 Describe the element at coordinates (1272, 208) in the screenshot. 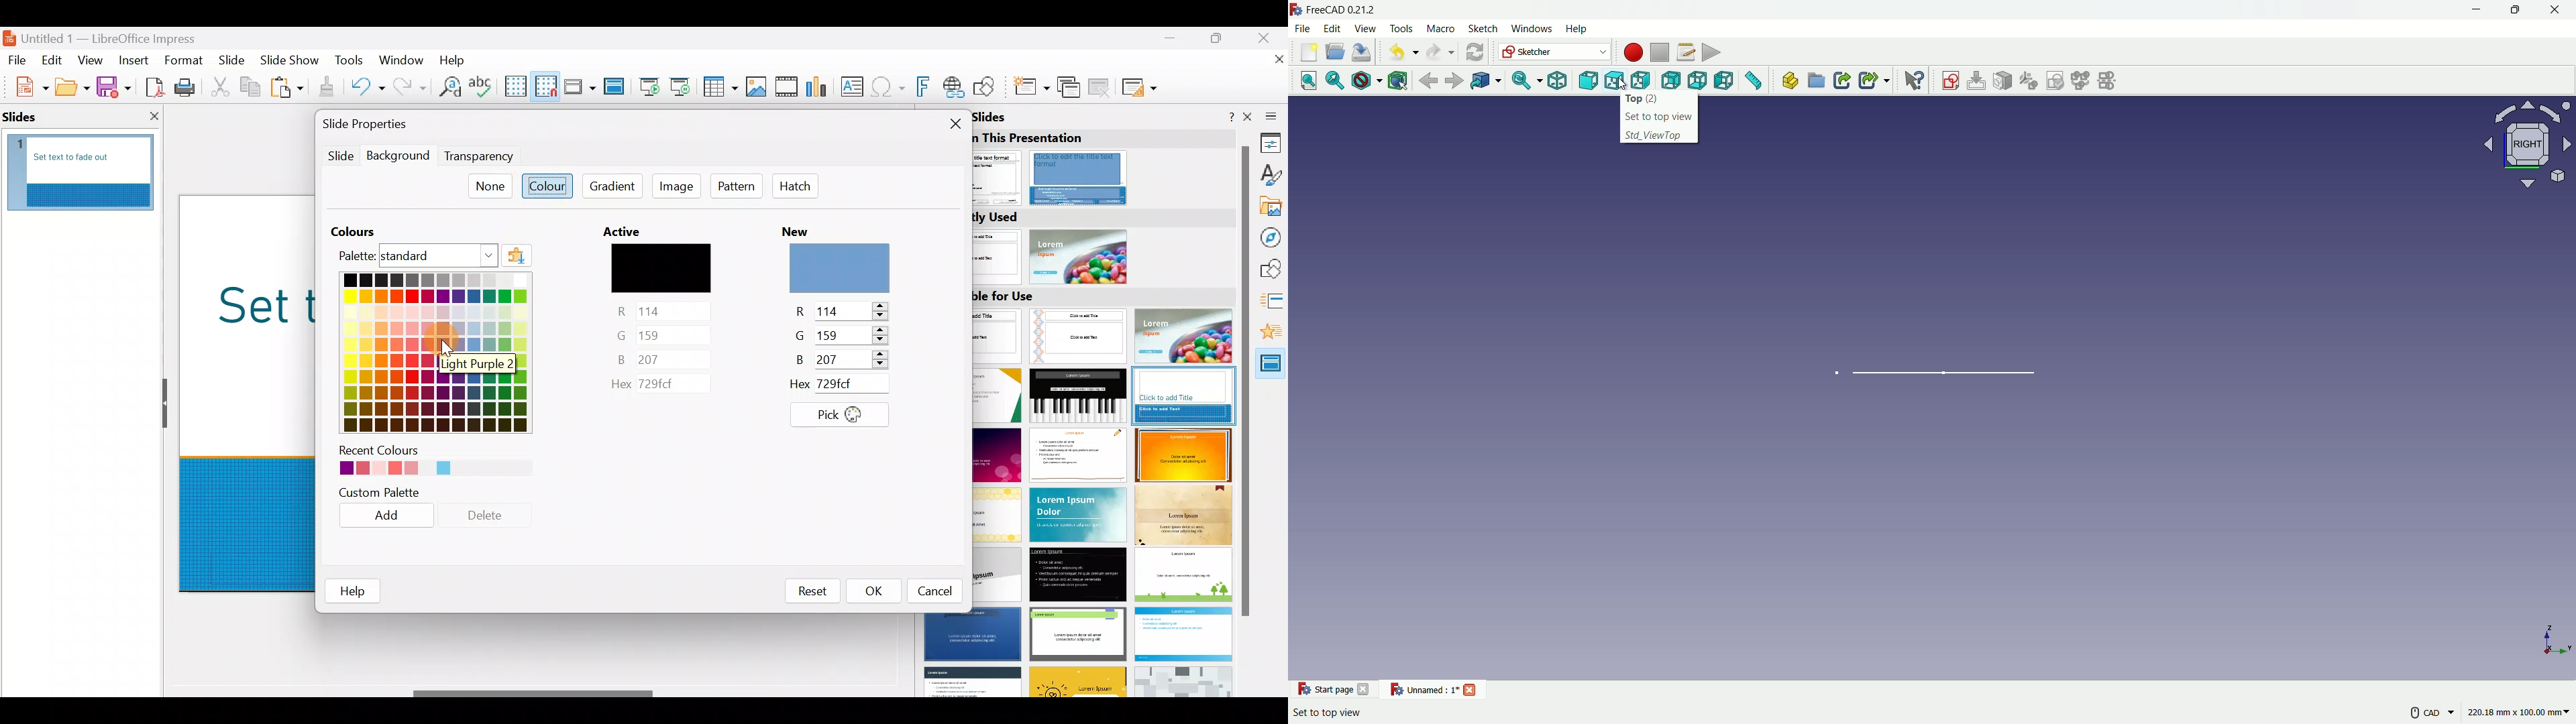

I see `Gallery` at that location.